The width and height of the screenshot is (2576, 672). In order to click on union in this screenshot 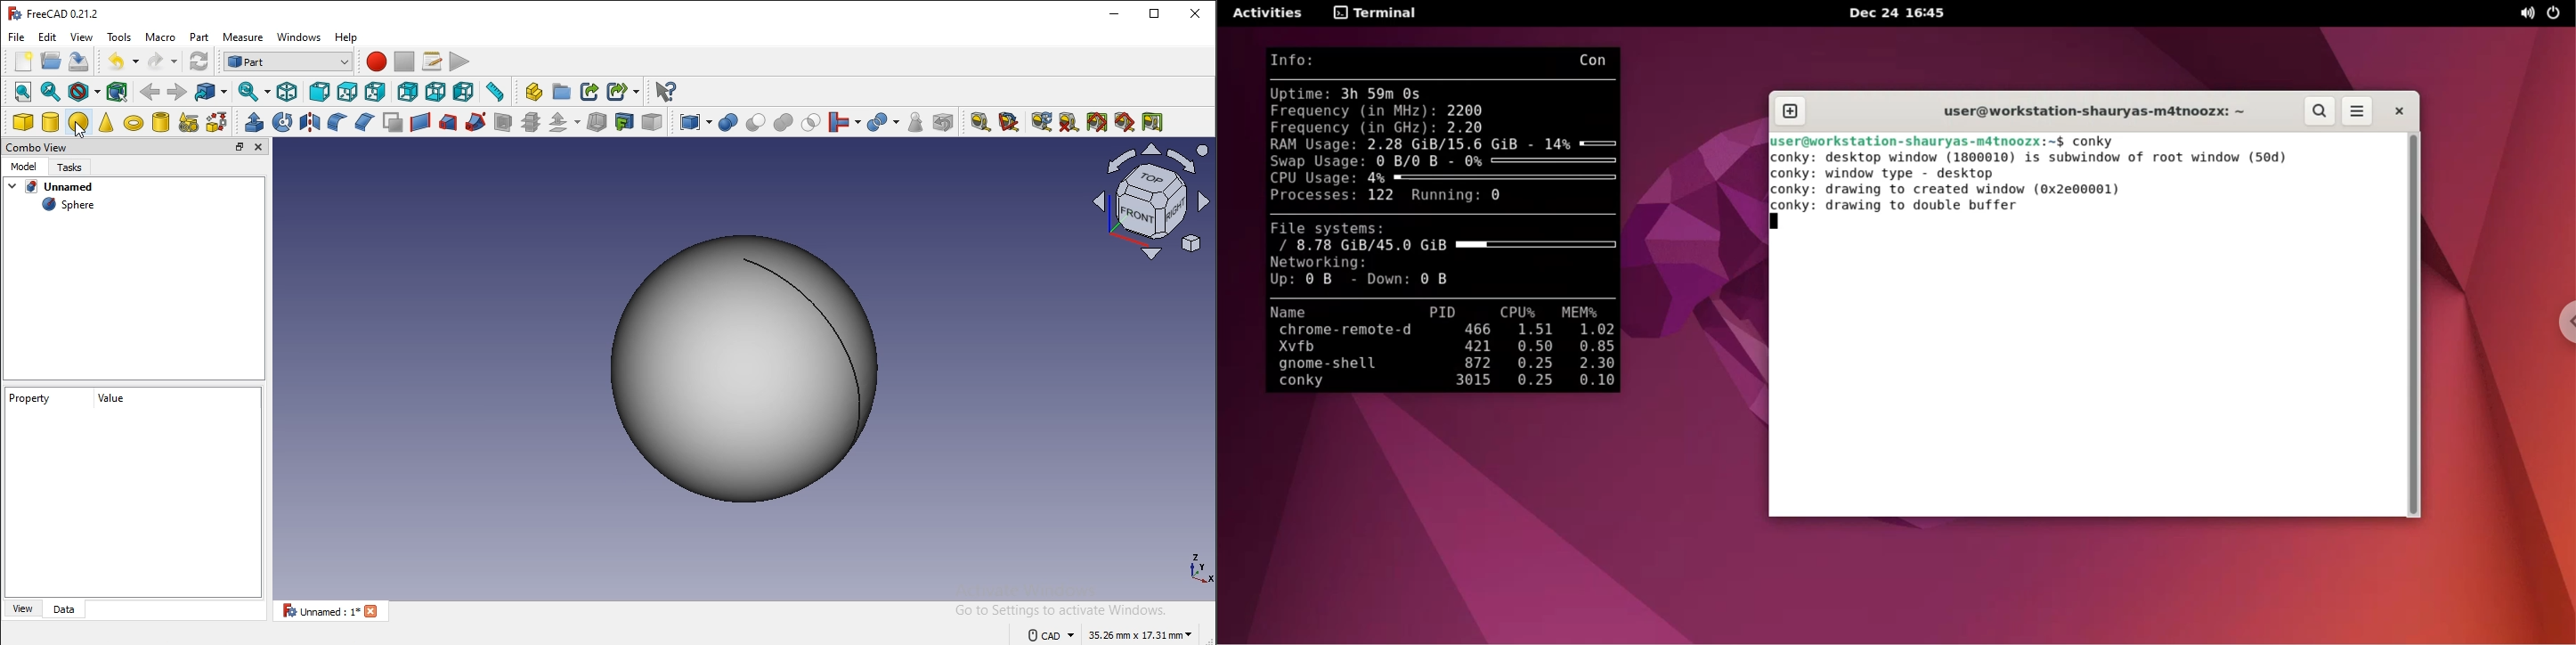, I will do `click(785, 123)`.